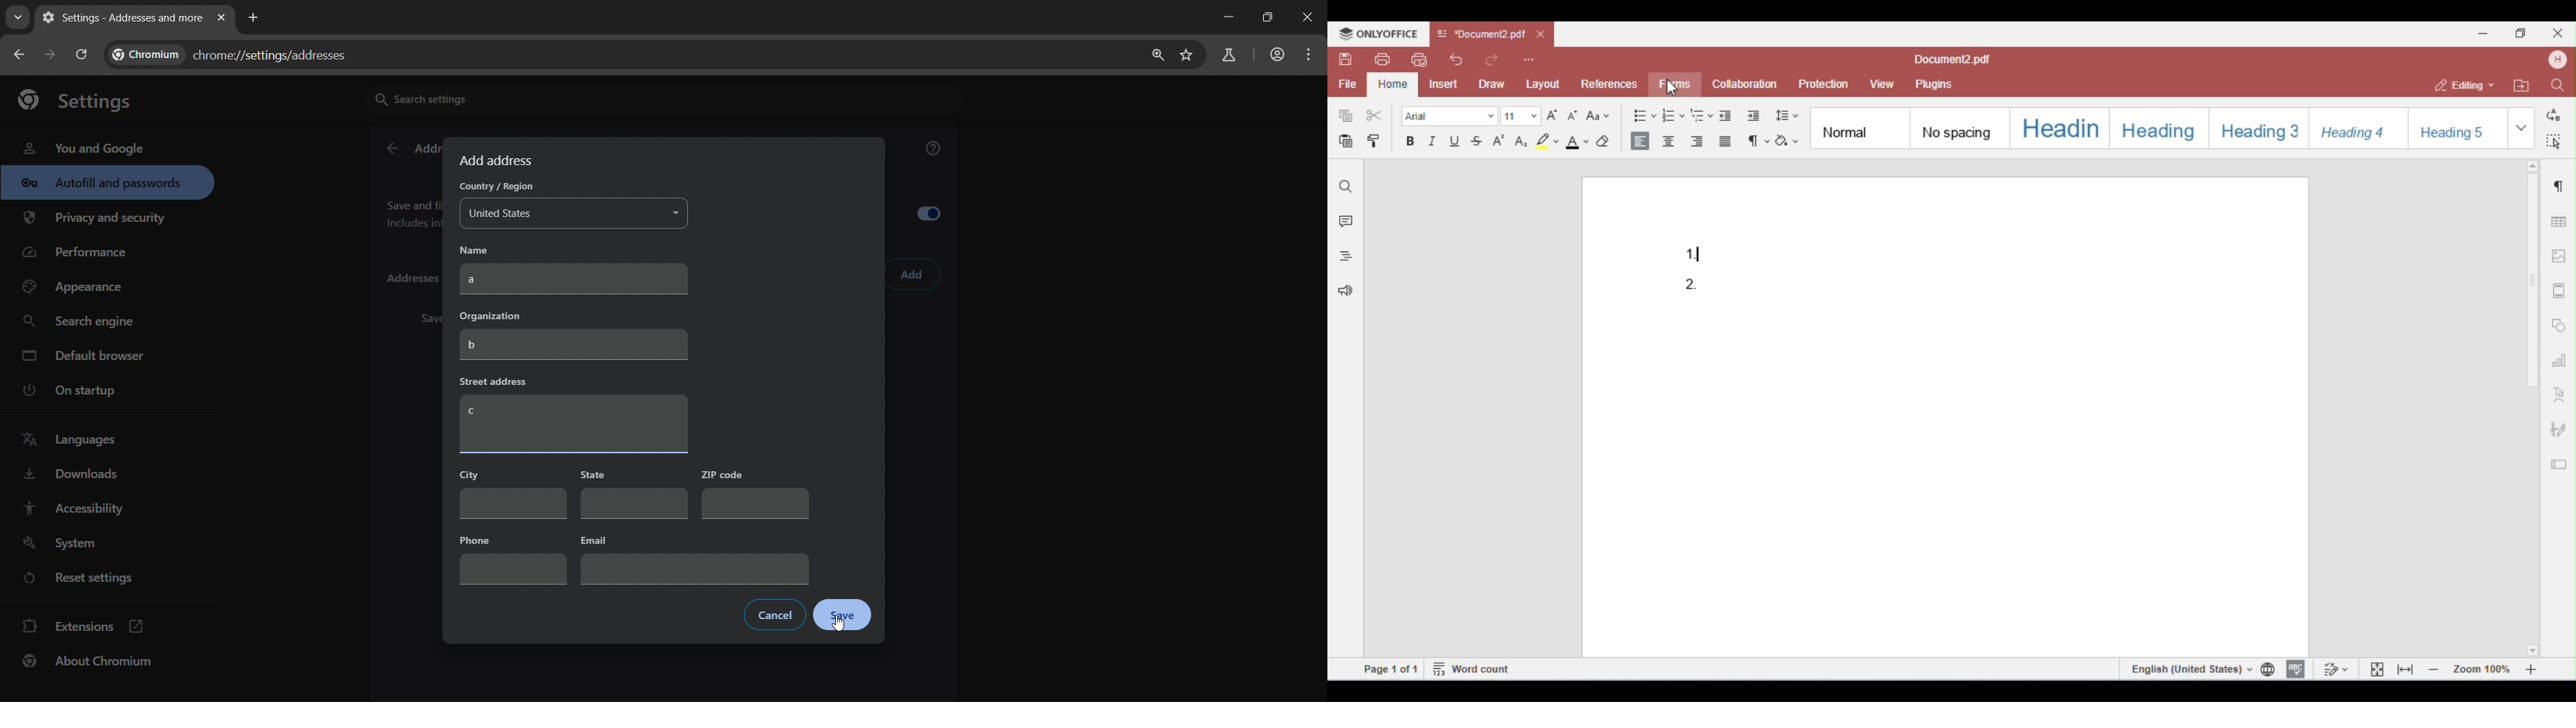 The width and height of the screenshot is (2576, 728). I want to click on toggle button, so click(935, 216).